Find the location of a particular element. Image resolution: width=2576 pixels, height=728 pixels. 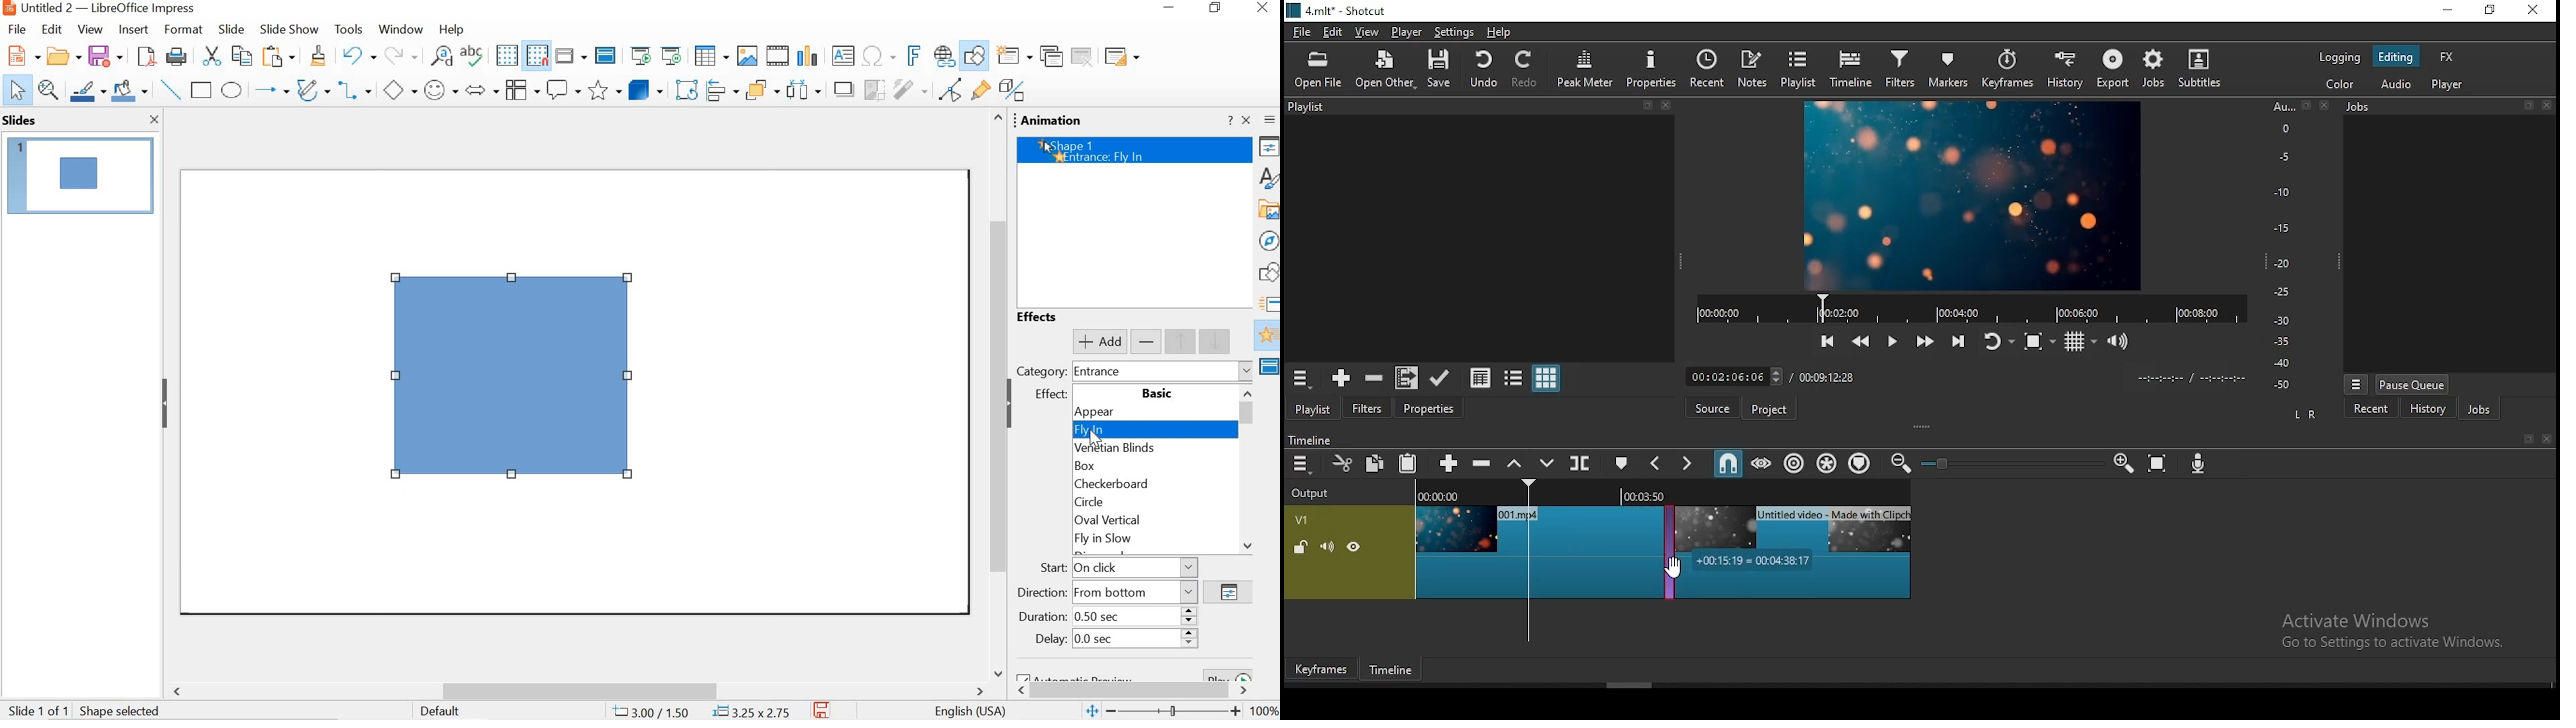

shadow is located at coordinates (839, 88).